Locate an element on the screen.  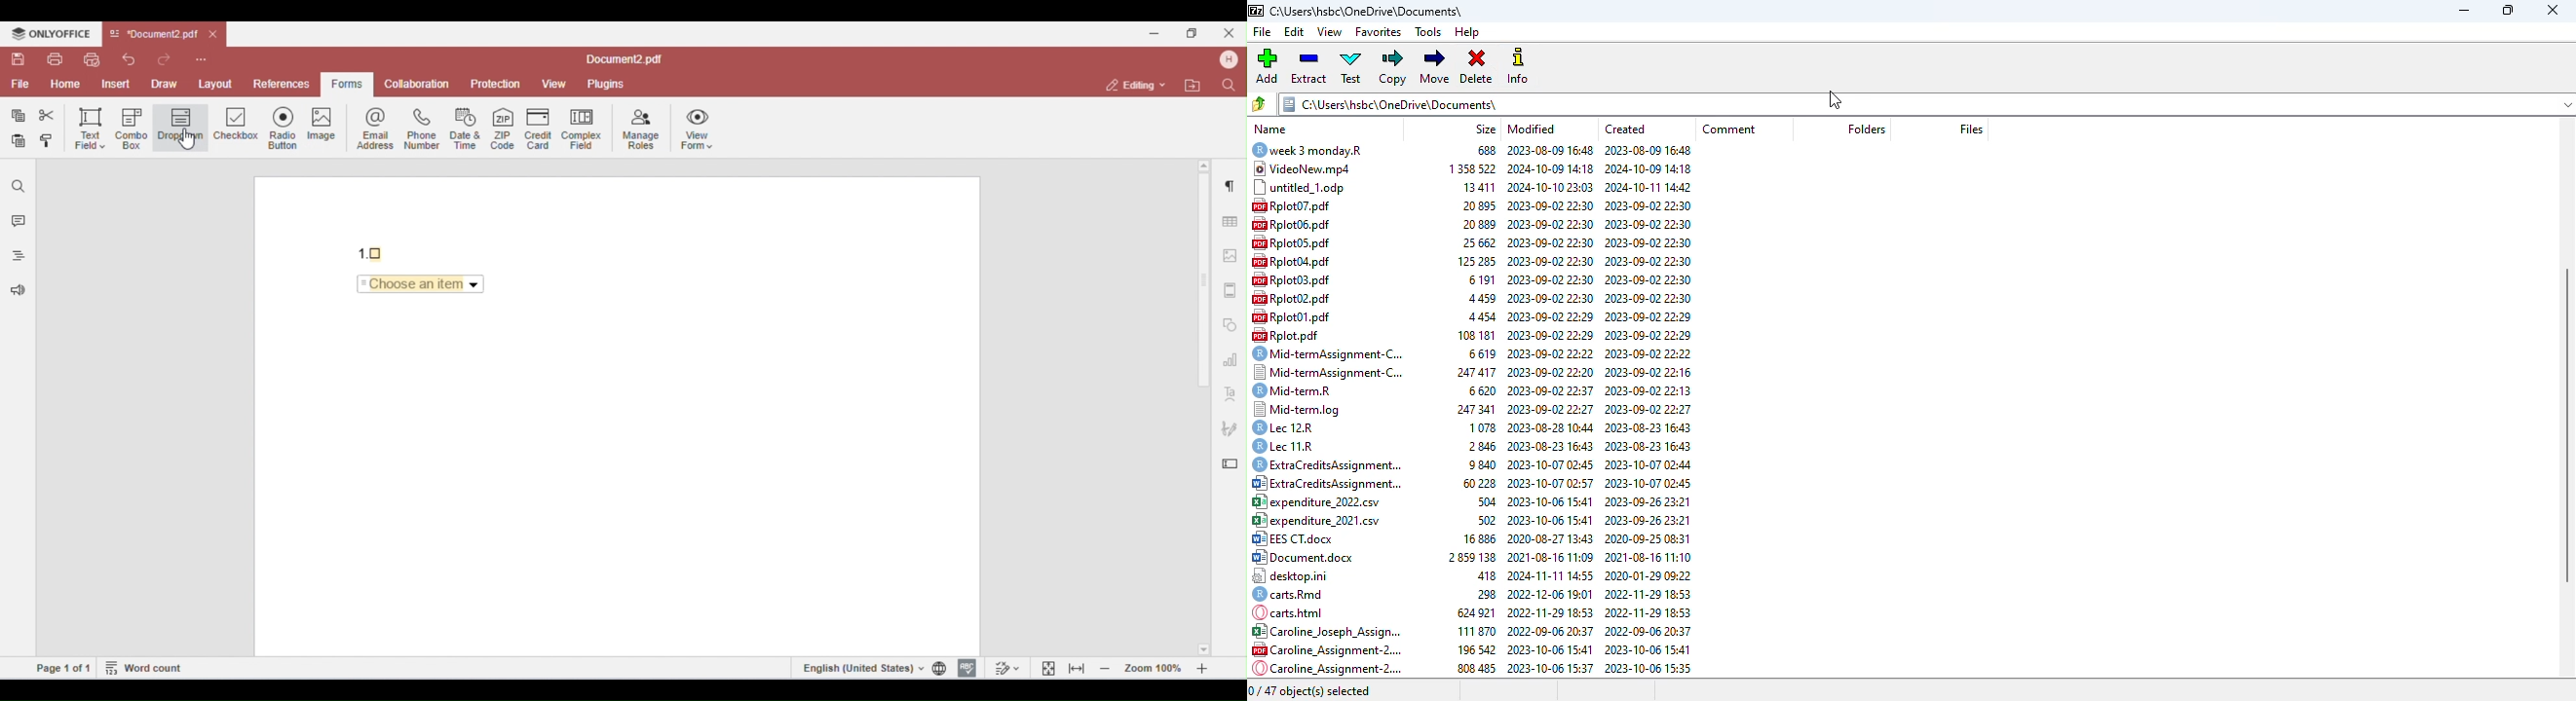
2023-00-02 22:29 is located at coordinates (1647, 338).